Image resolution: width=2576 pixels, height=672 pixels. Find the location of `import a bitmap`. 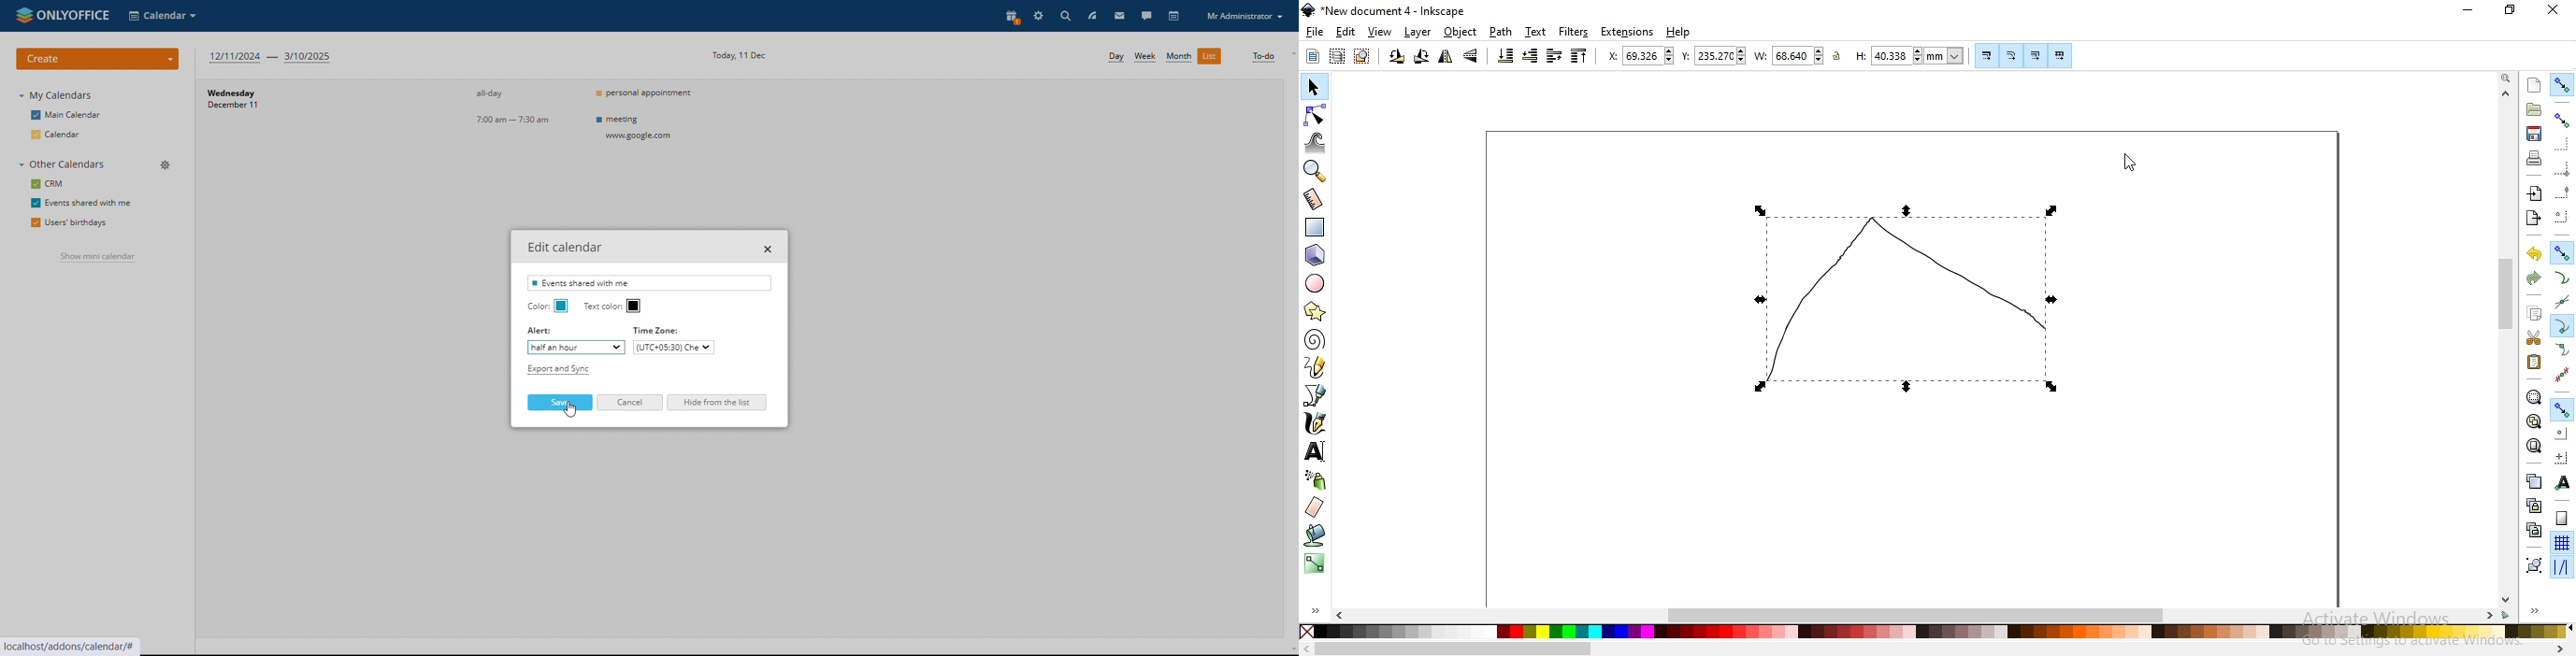

import a bitmap is located at coordinates (2535, 193).